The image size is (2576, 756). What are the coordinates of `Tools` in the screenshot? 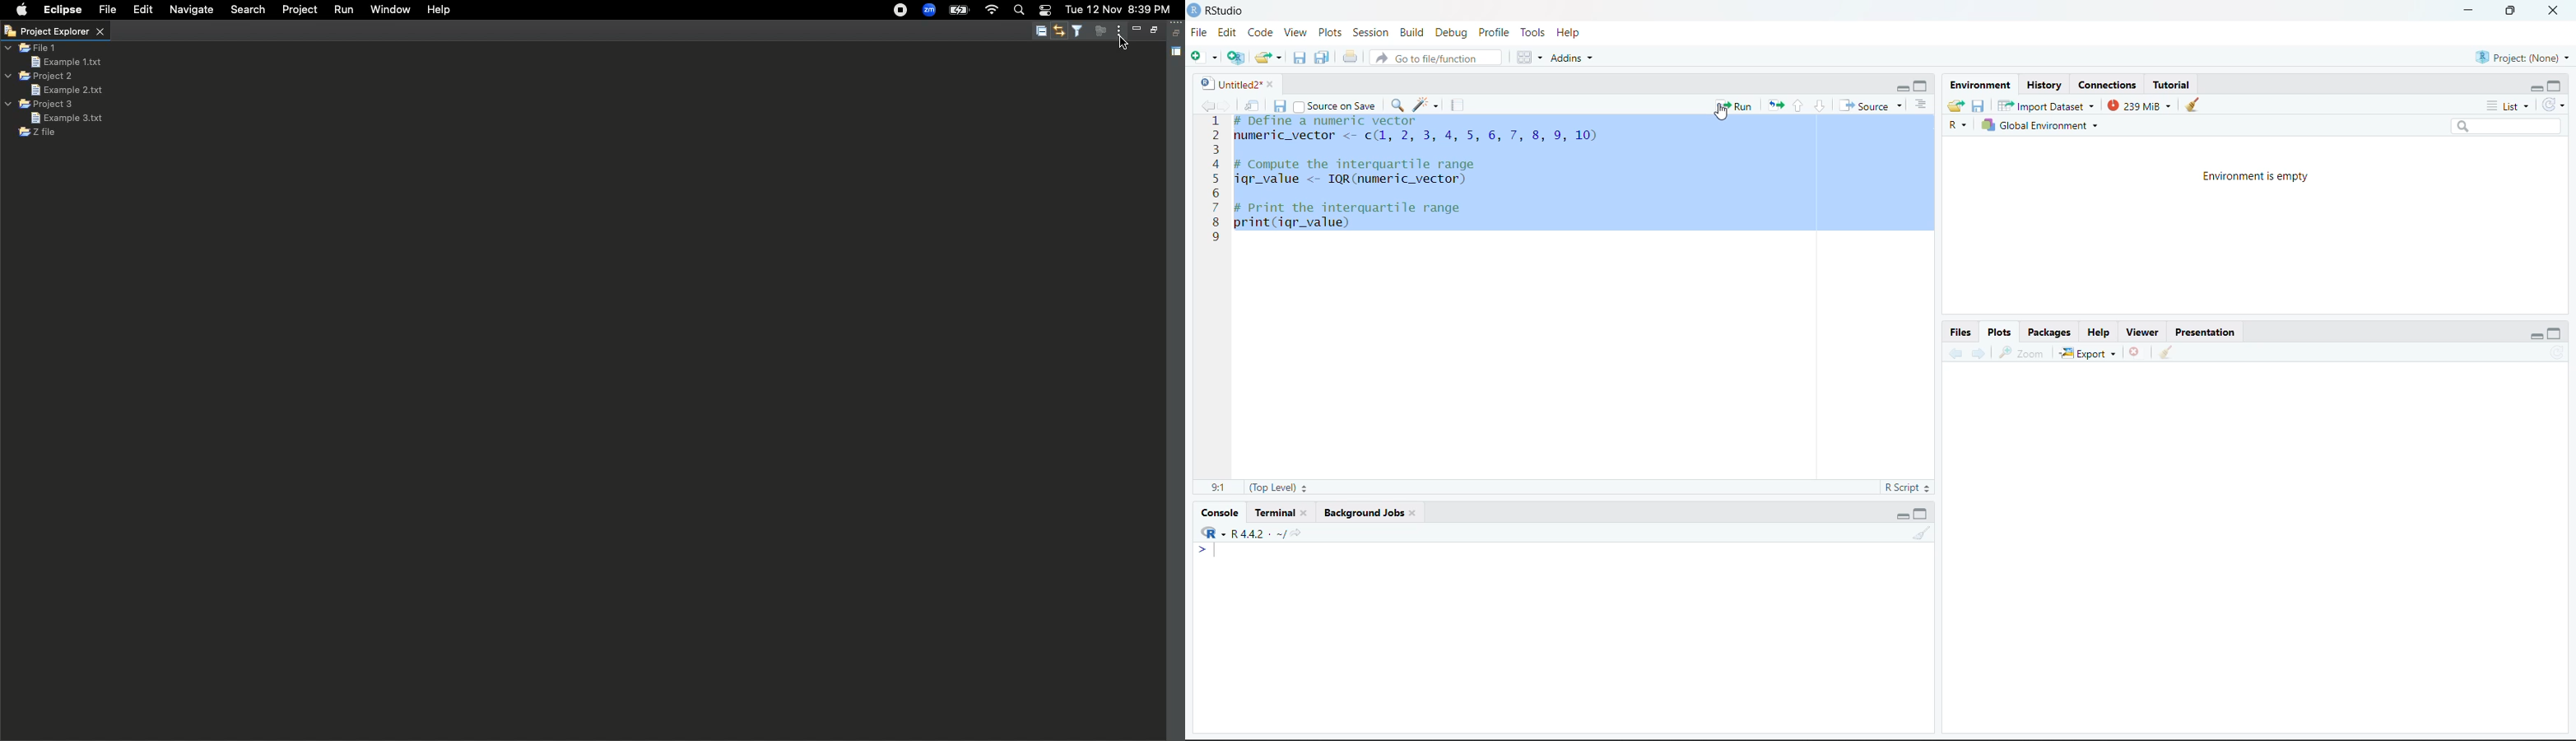 It's located at (1532, 32).